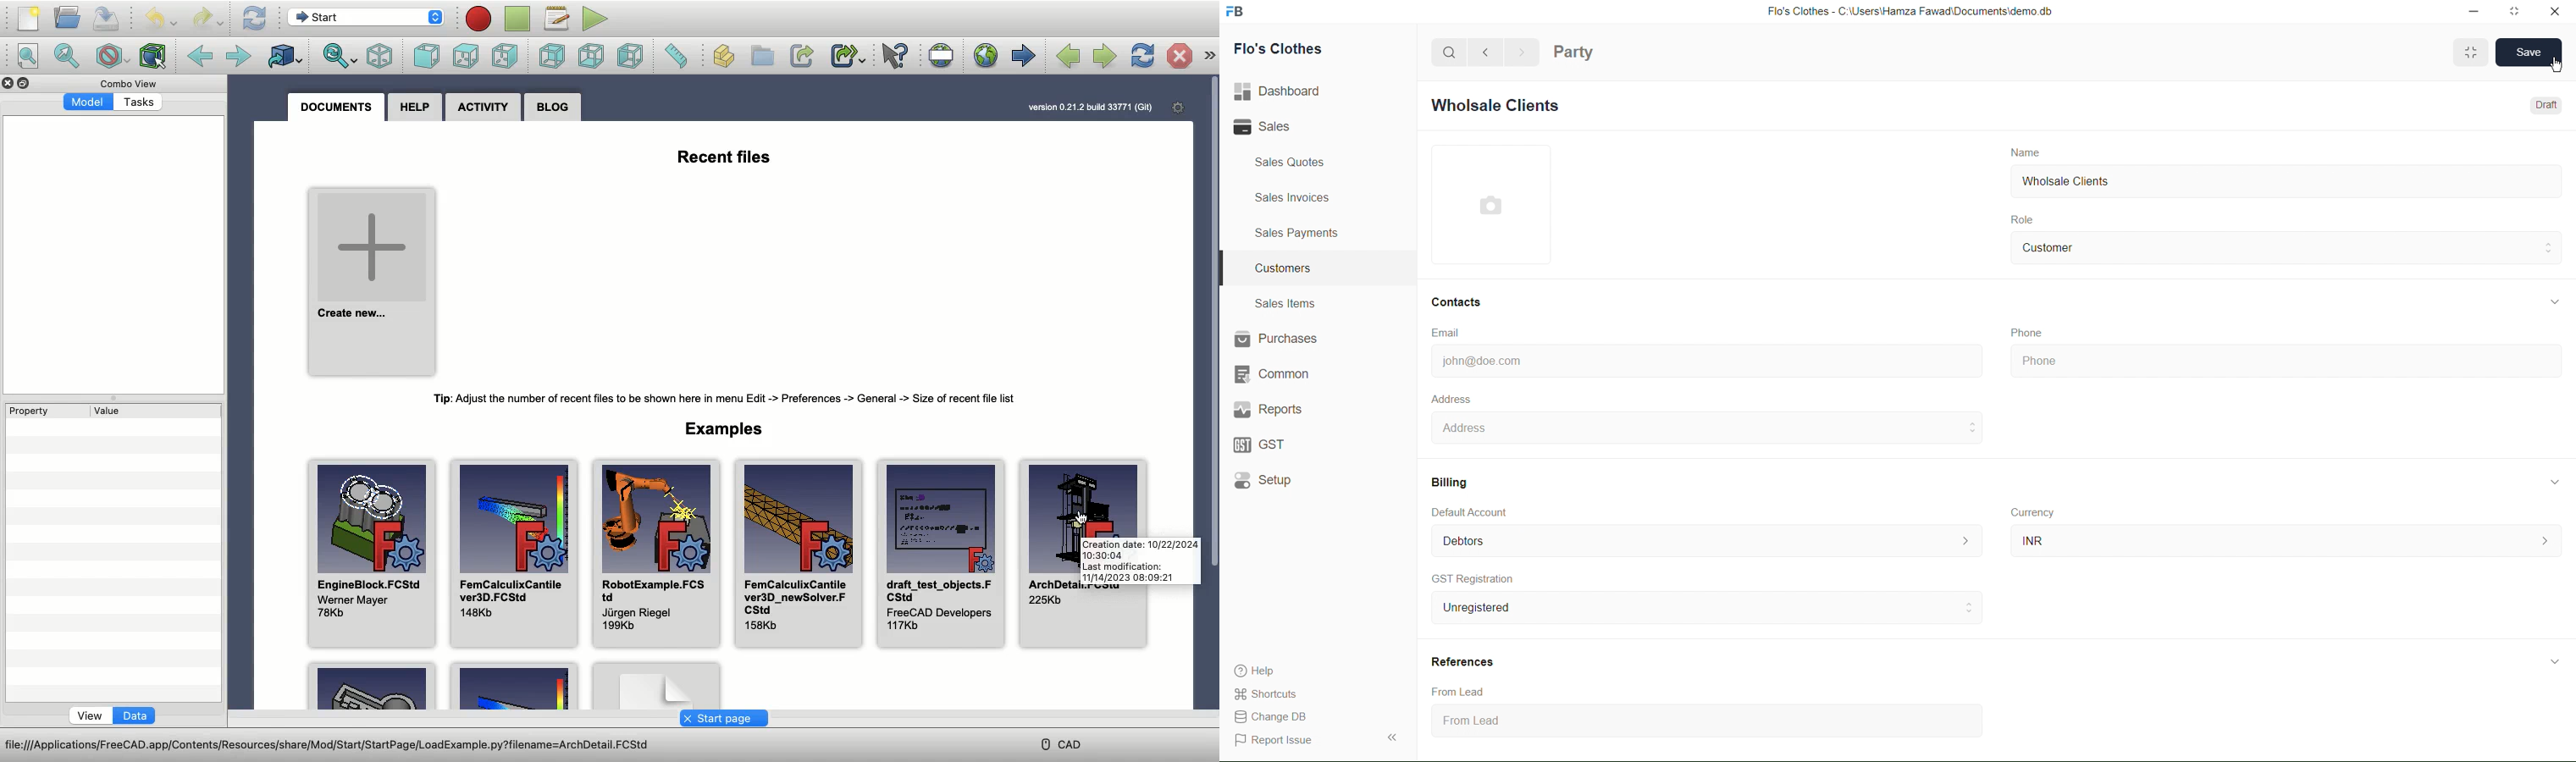 Image resolution: width=2576 pixels, height=784 pixels. I want to click on Contacts, so click(1460, 302).